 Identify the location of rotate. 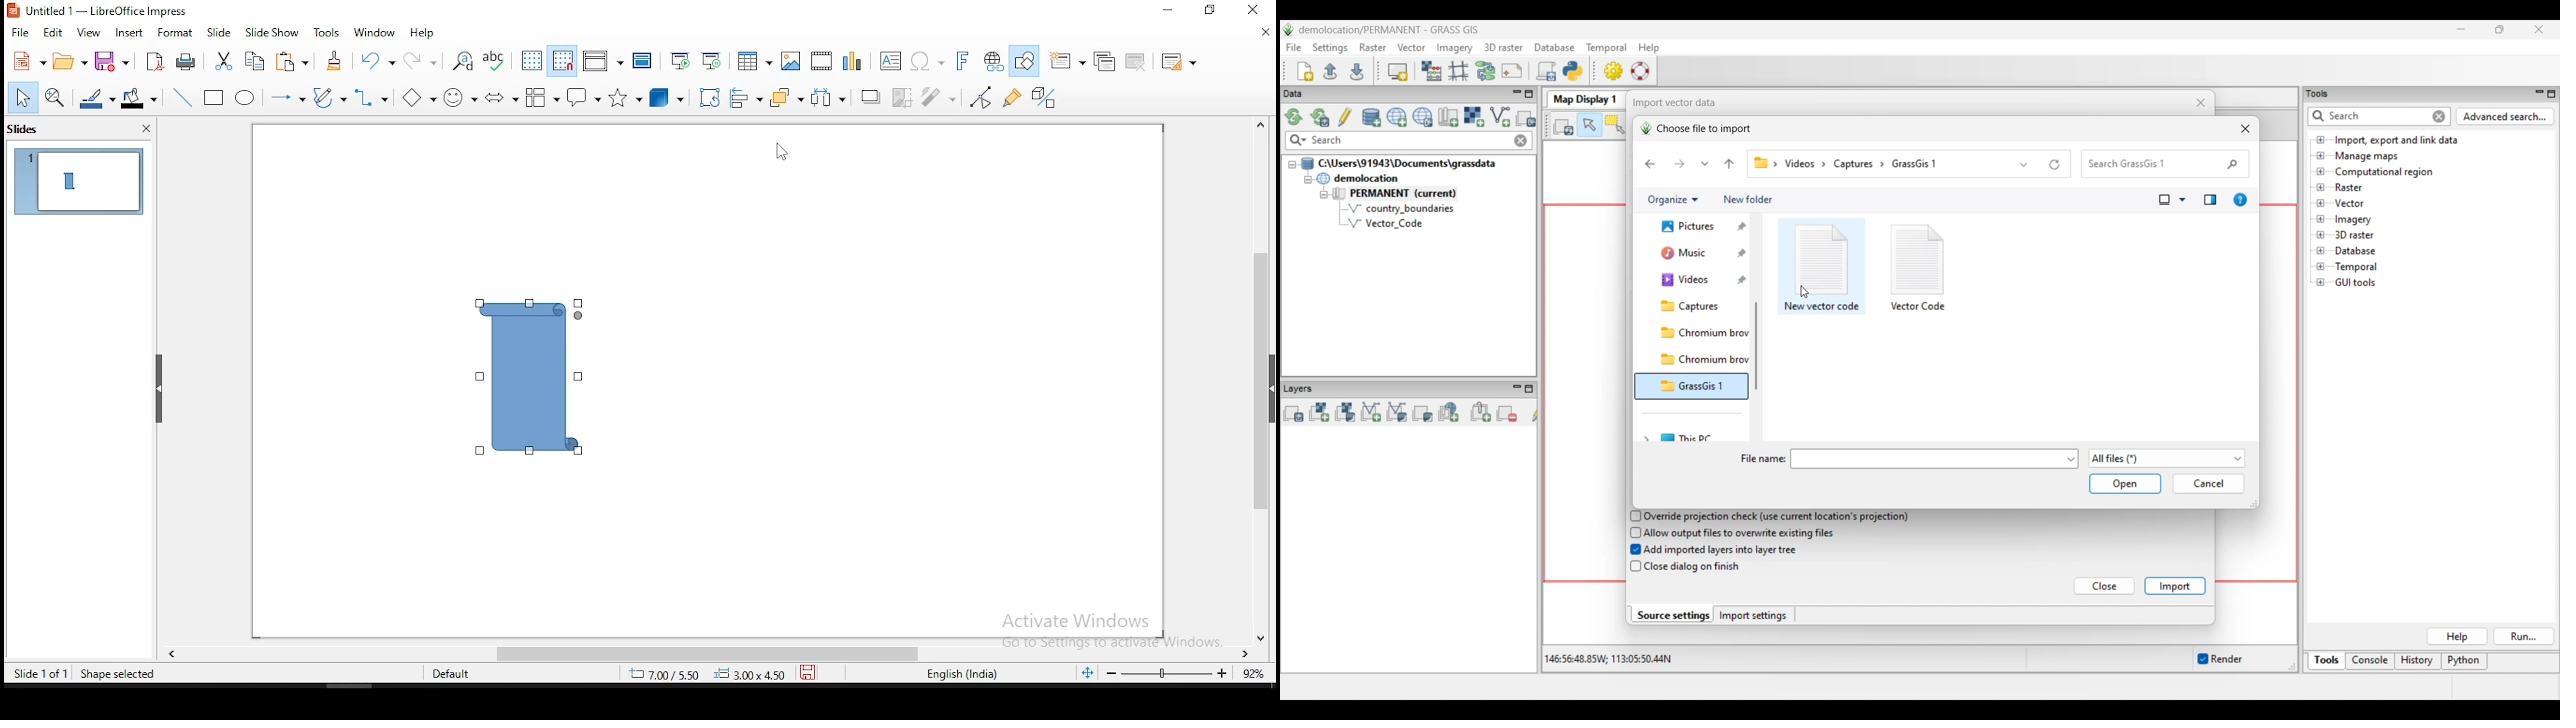
(709, 96).